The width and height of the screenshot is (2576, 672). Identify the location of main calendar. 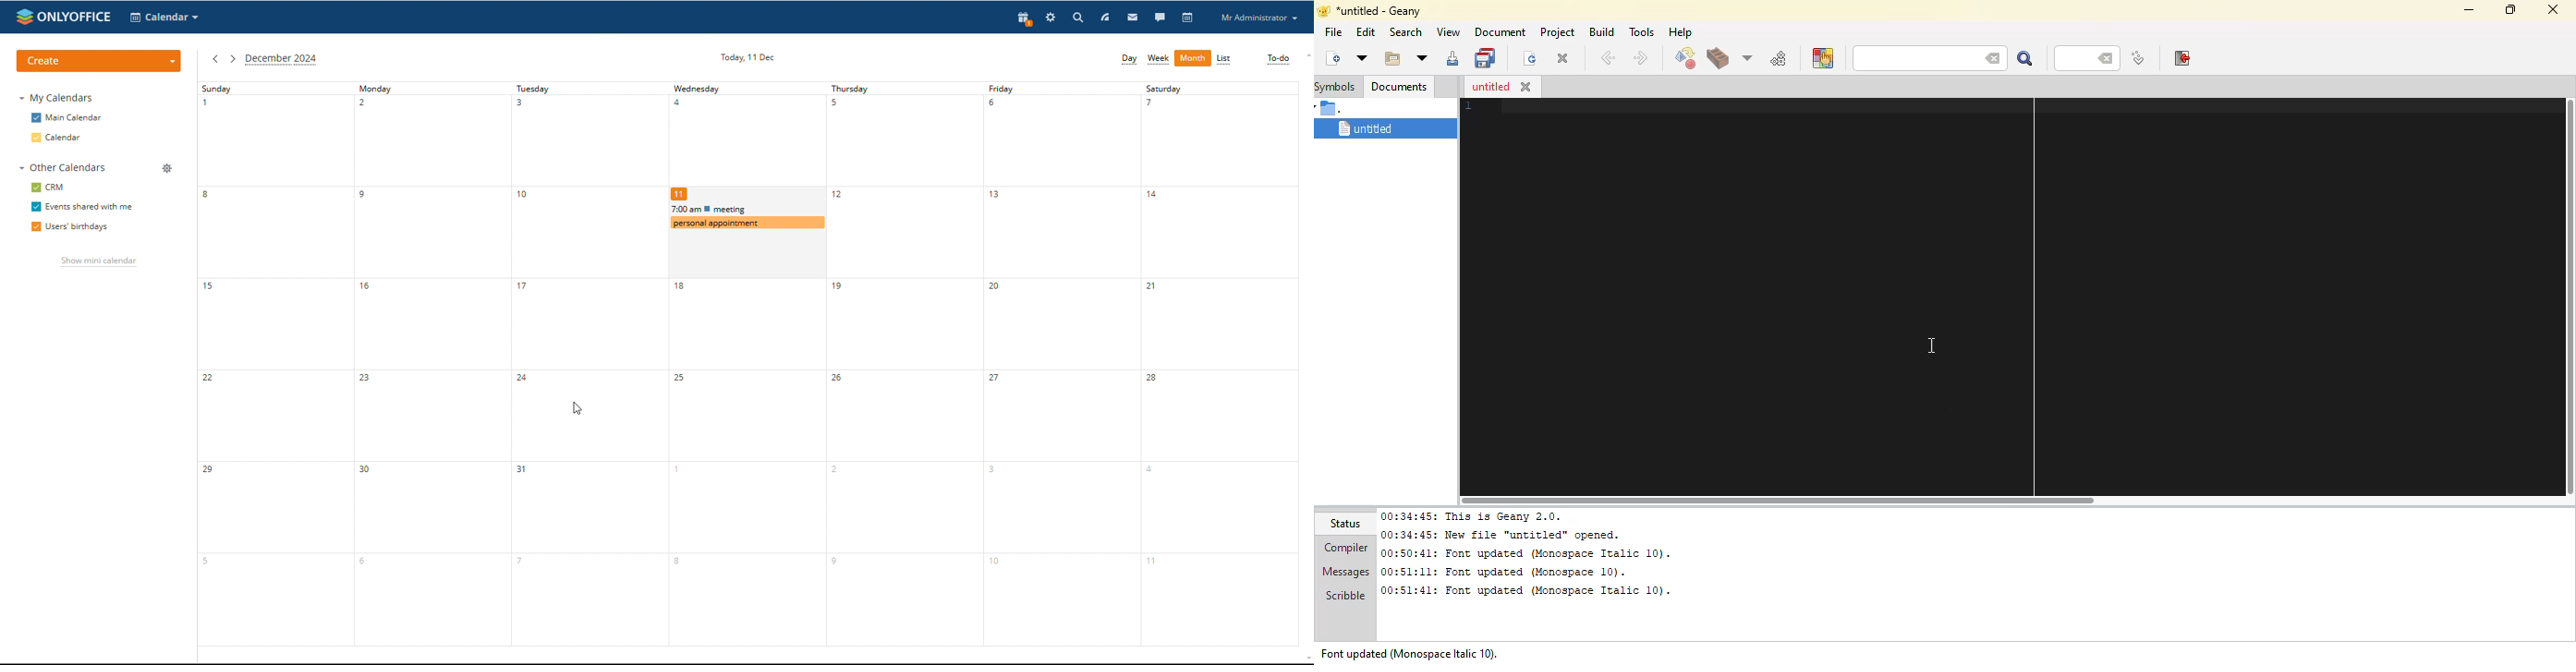
(70, 116).